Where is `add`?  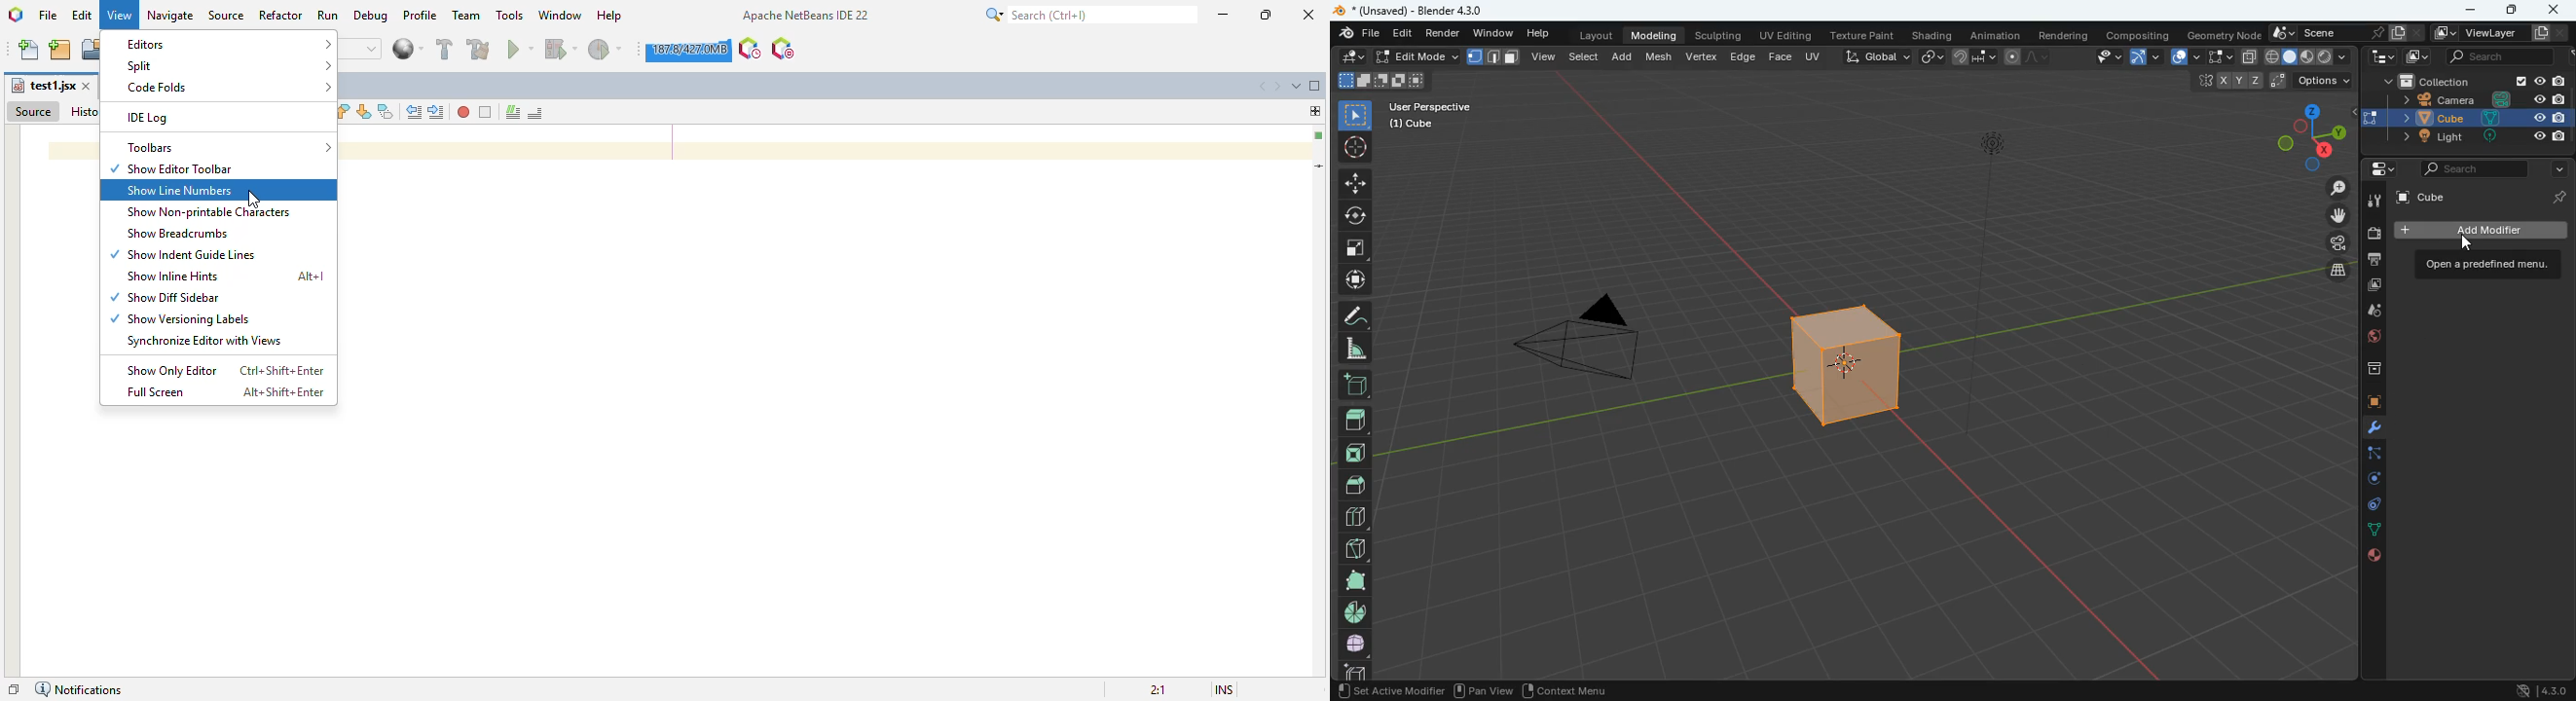 add is located at coordinates (1354, 386).